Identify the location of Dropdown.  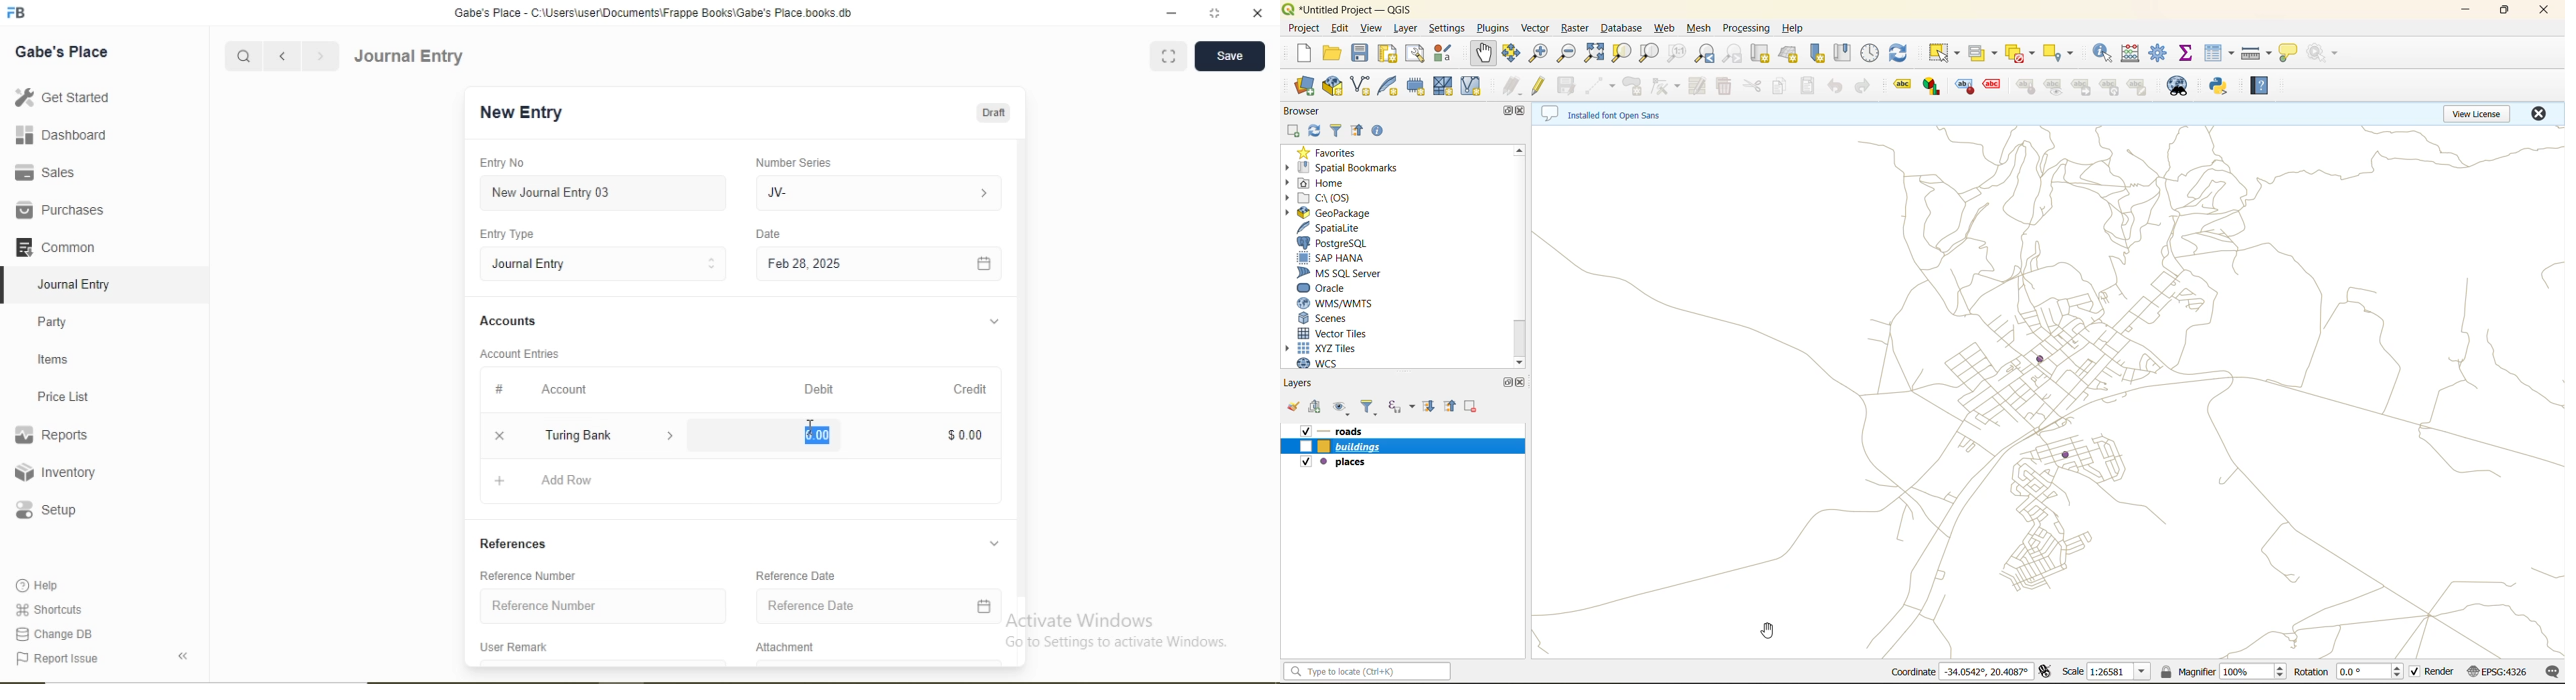
(672, 436).